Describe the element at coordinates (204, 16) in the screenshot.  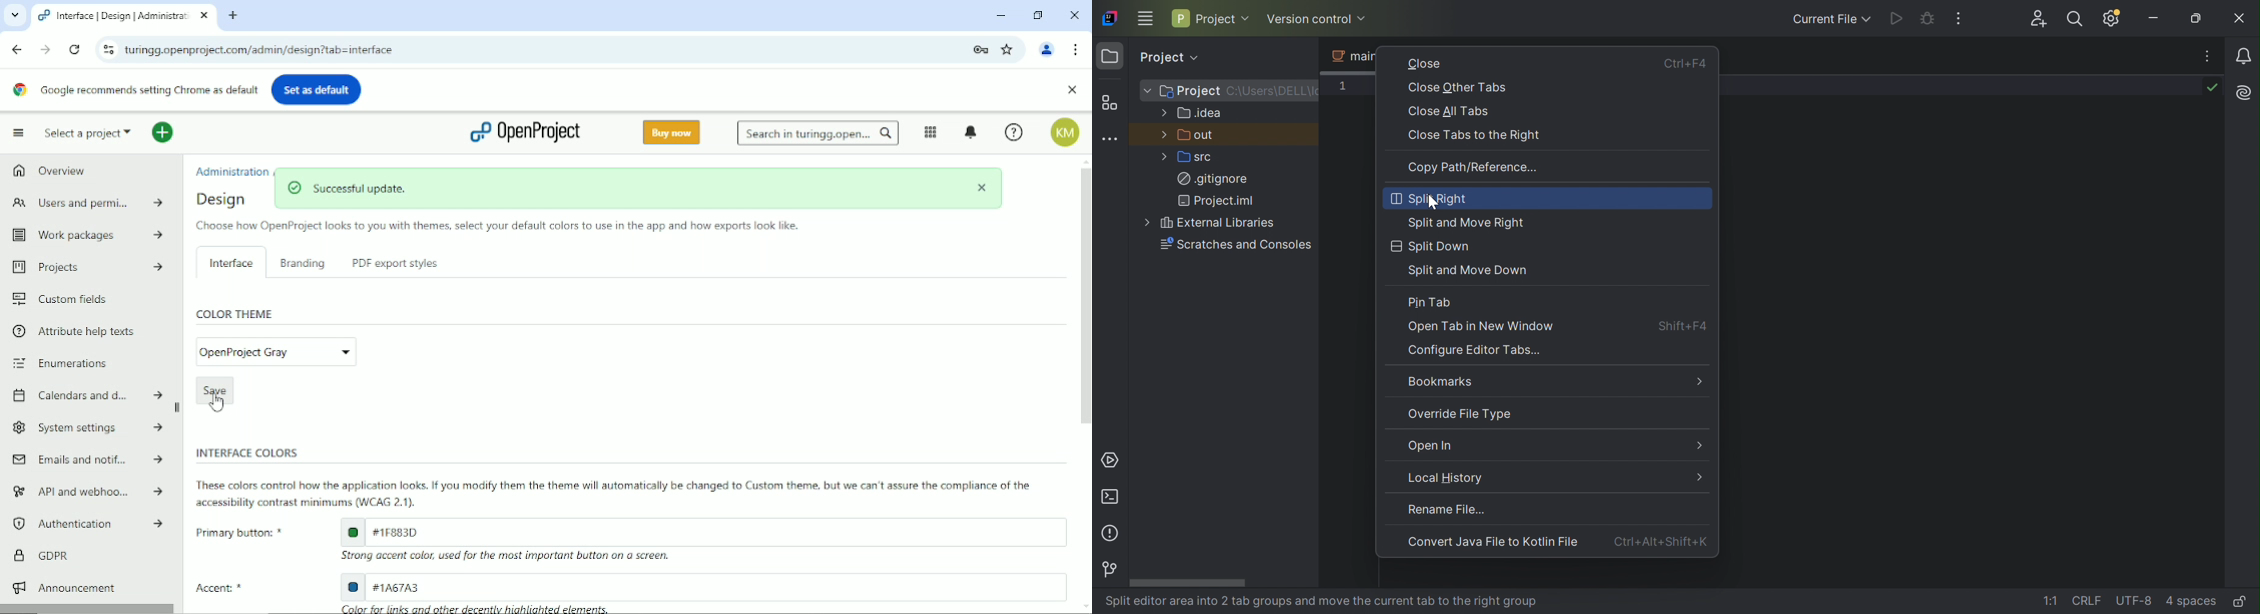
I see `close current window` at that location.